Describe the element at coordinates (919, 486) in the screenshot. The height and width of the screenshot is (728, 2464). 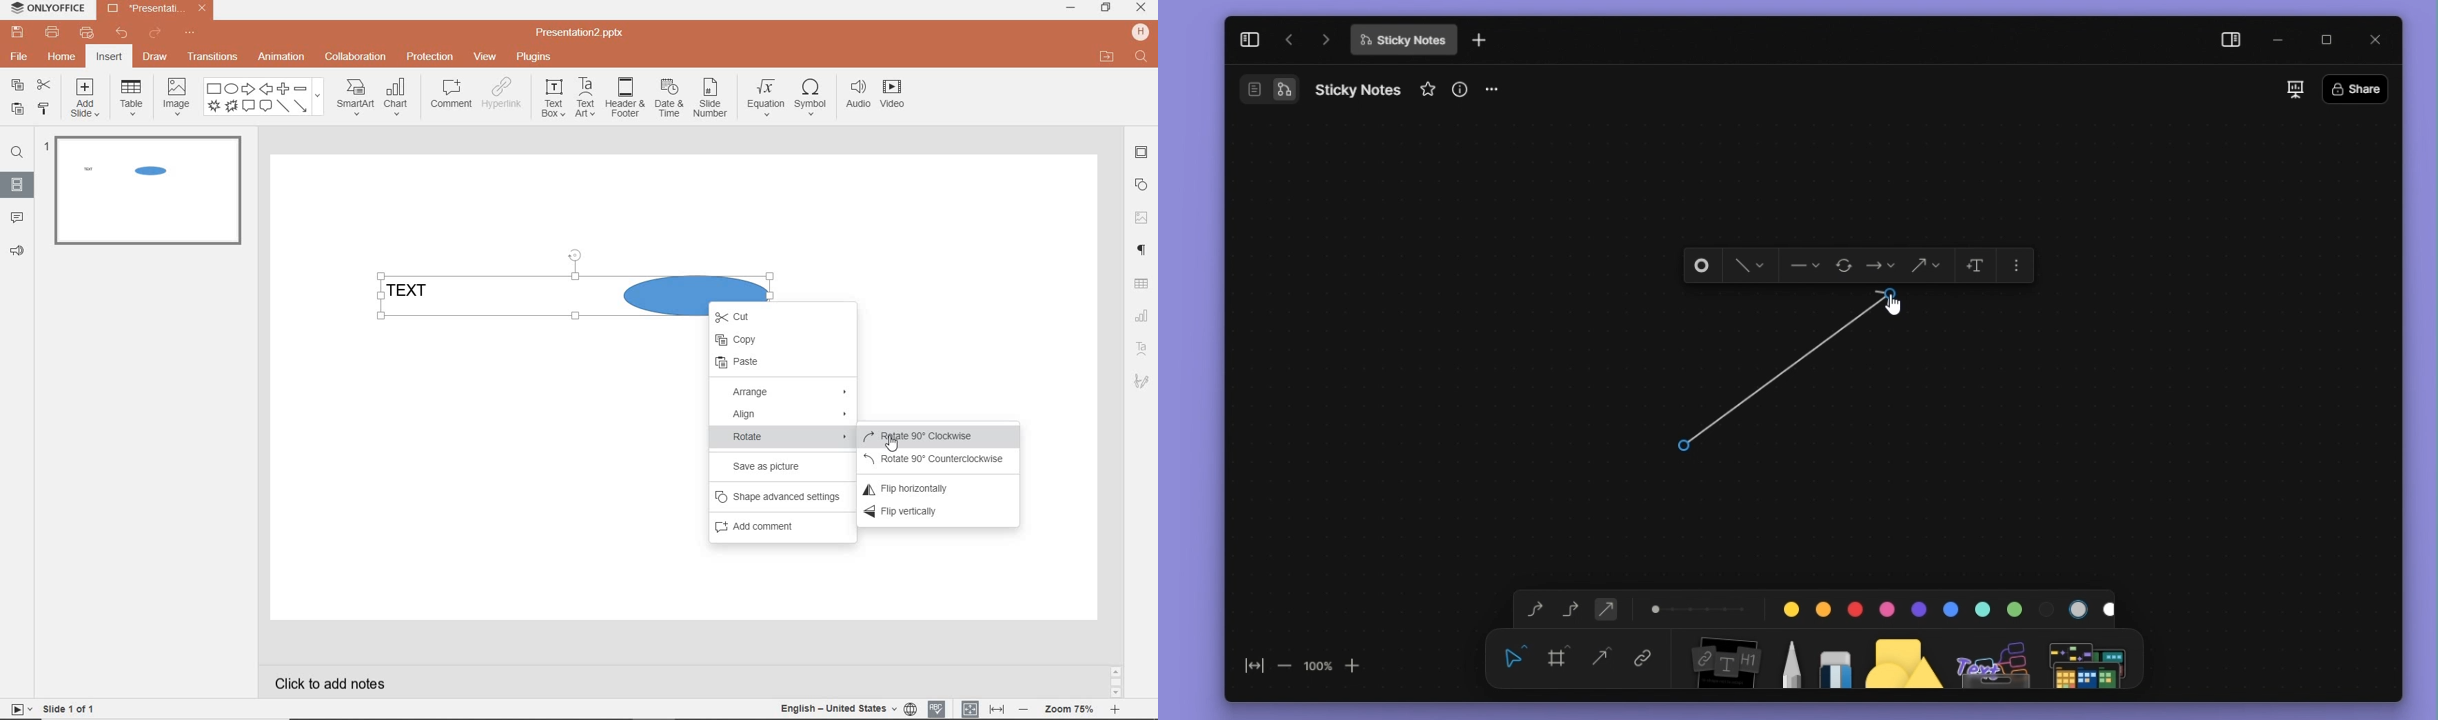
I see `FLIP HORIZONTALLY` at that location.